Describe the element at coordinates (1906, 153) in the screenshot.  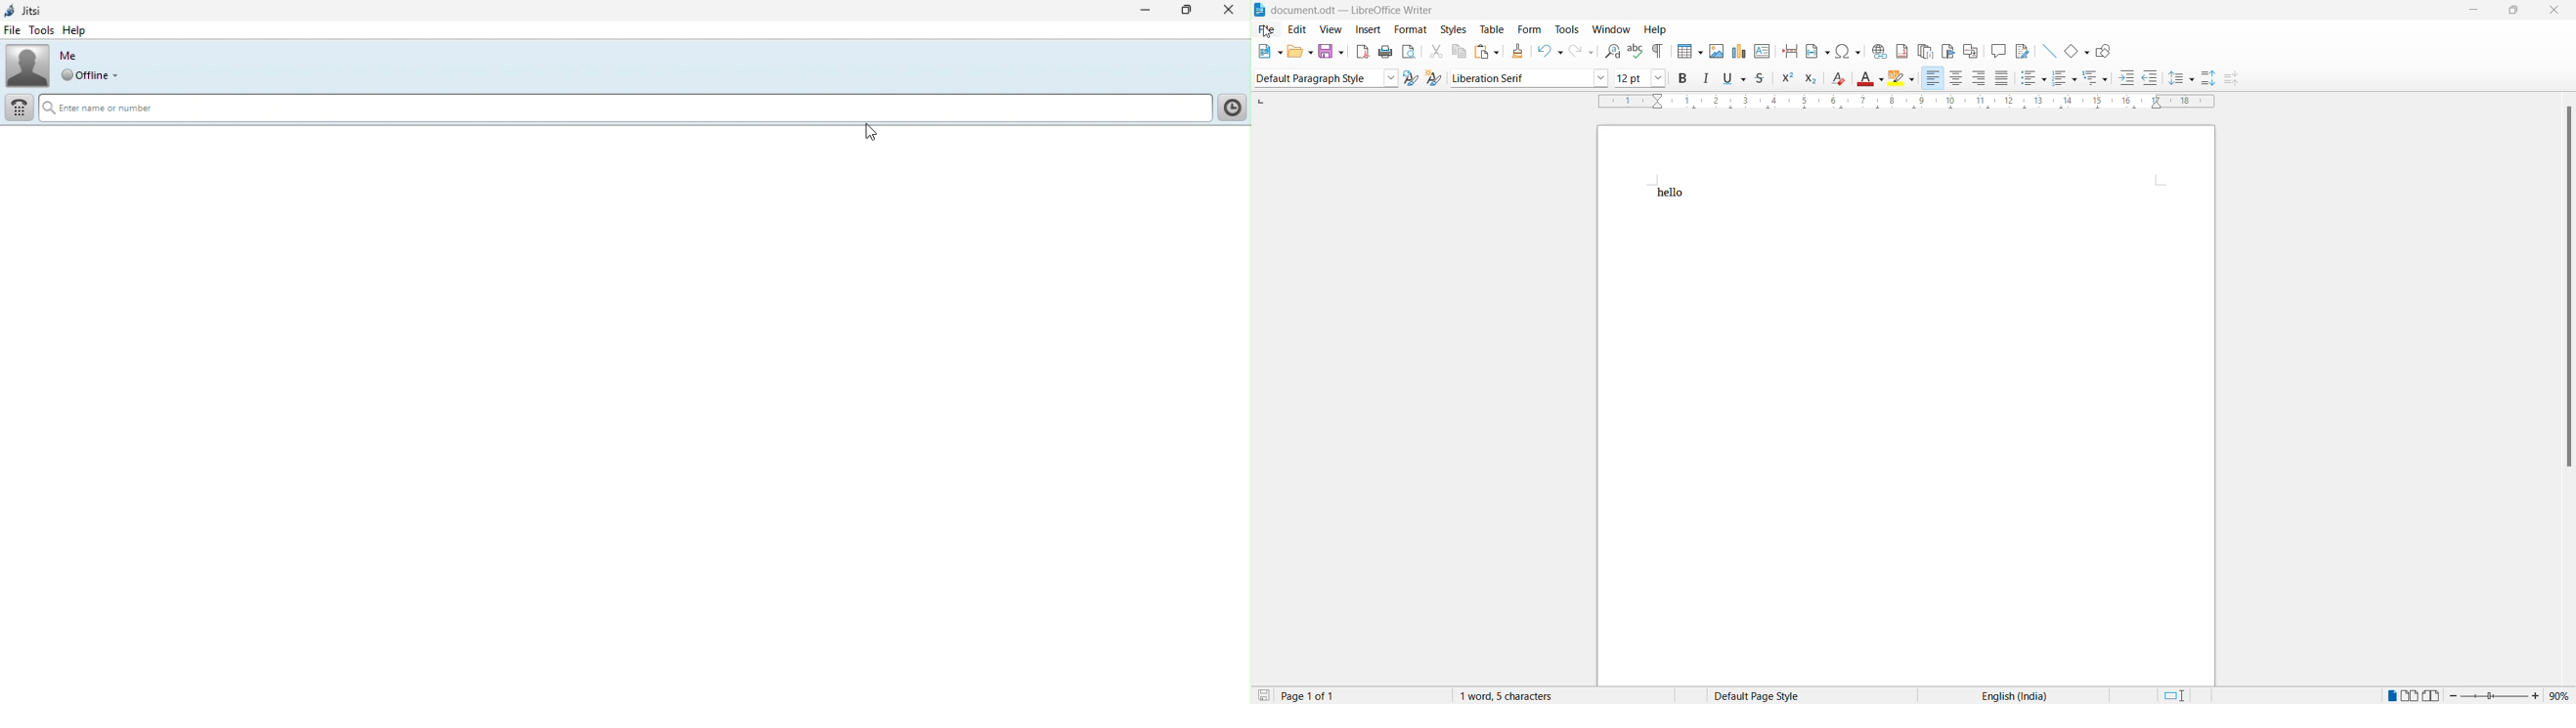
I see `page` at that location.